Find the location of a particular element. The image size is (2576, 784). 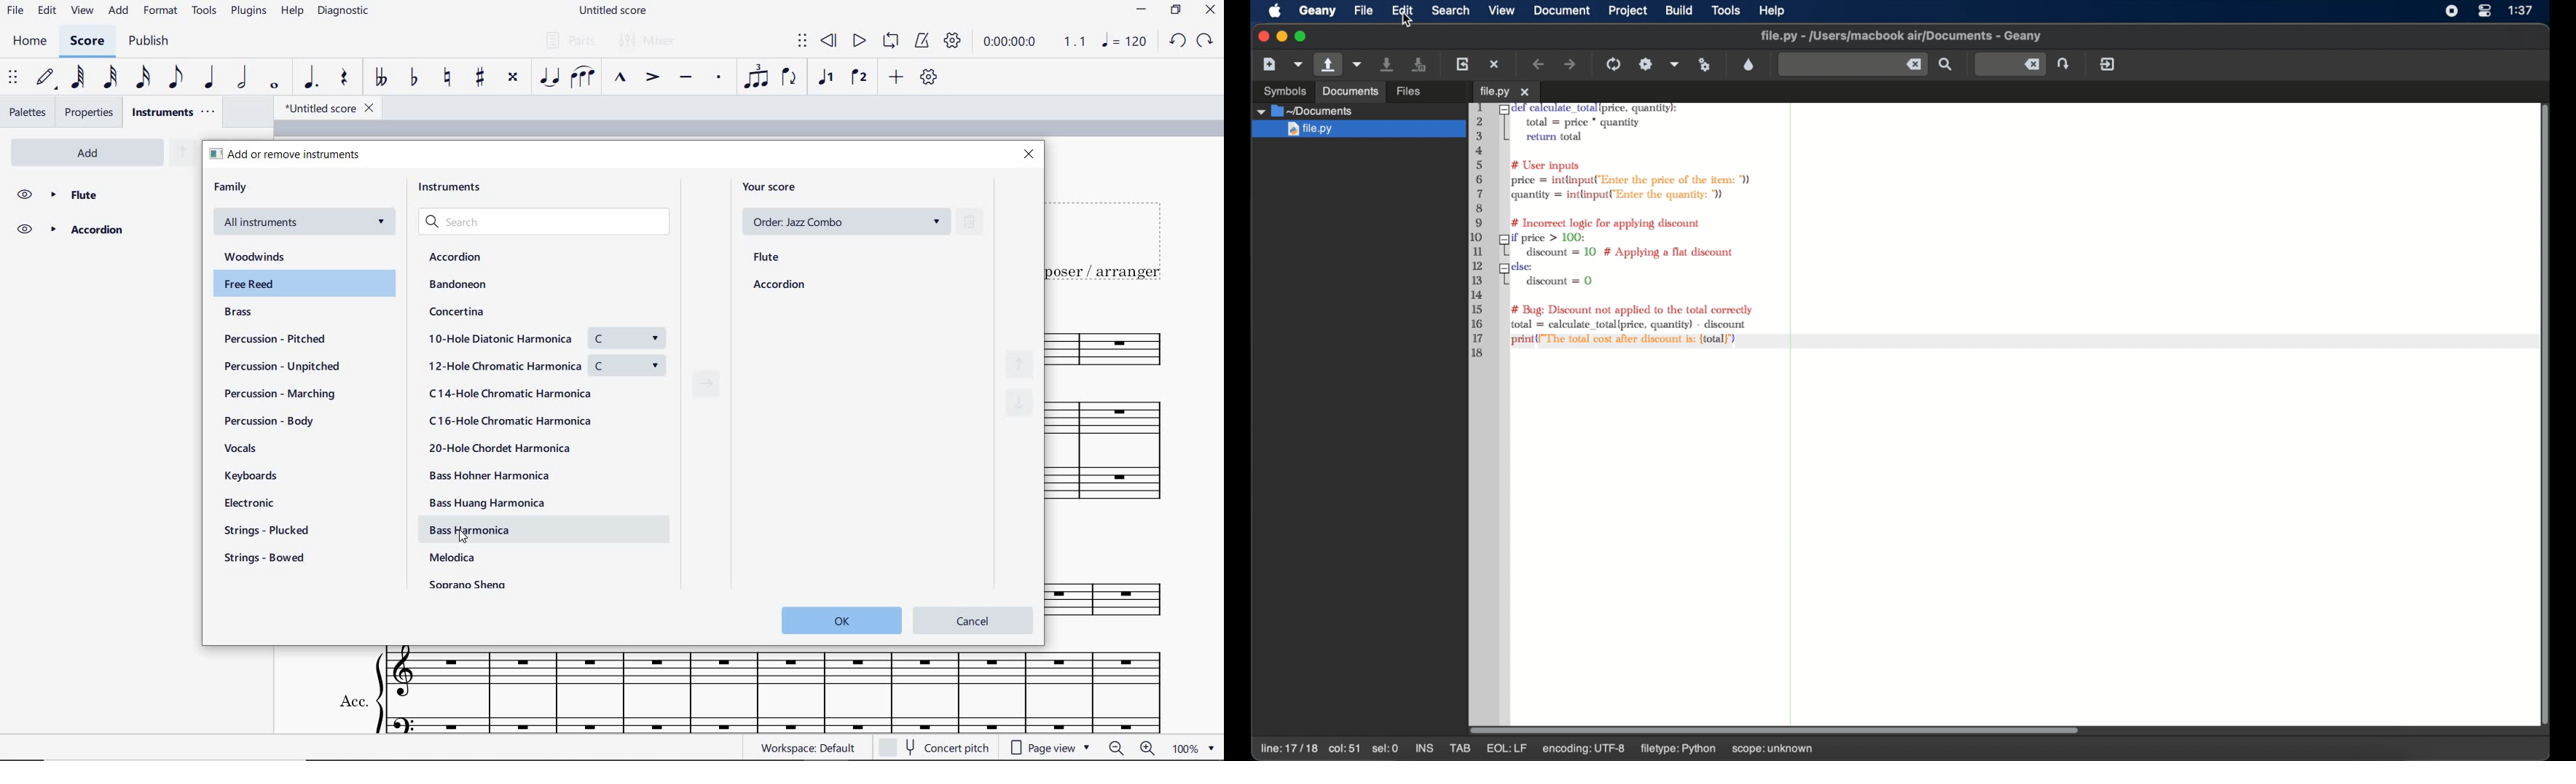

toggle natural is located at coordinates (446, 78).